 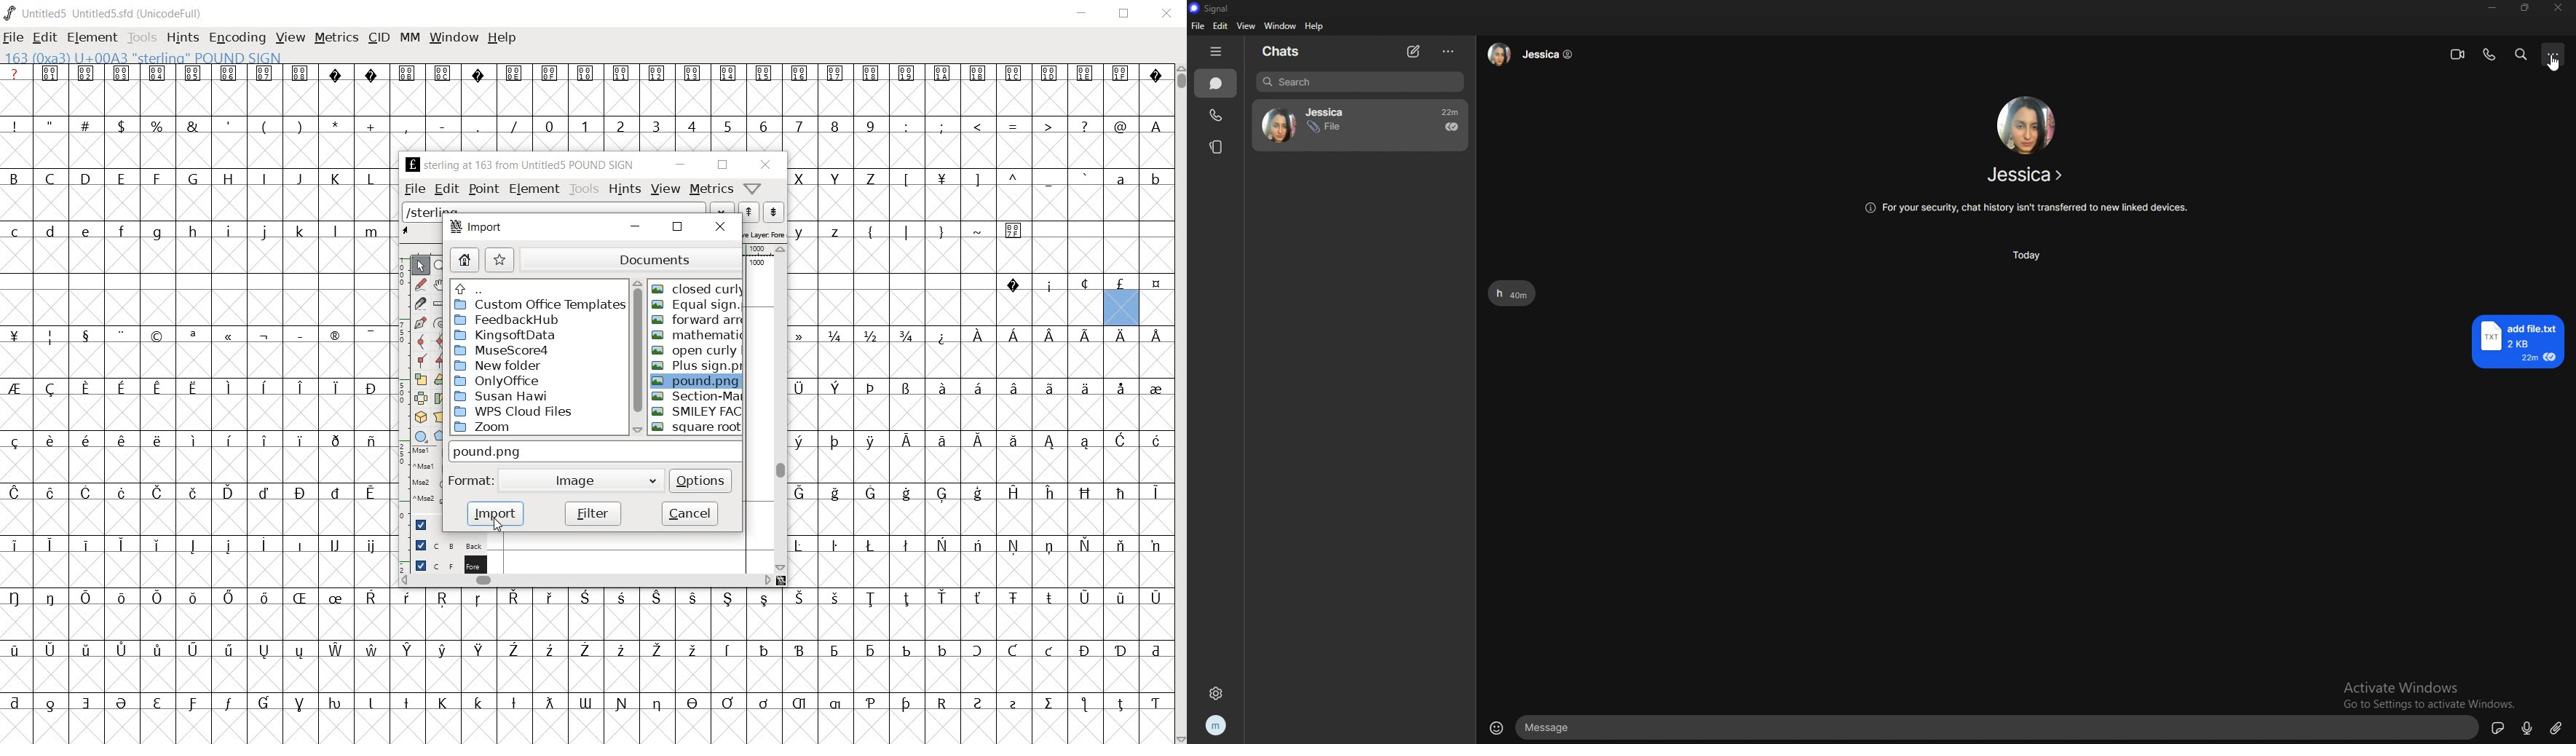 What do you see at coordinates (15, 73) in the screenshot?
I see `?` at bounding box center [15, 73].